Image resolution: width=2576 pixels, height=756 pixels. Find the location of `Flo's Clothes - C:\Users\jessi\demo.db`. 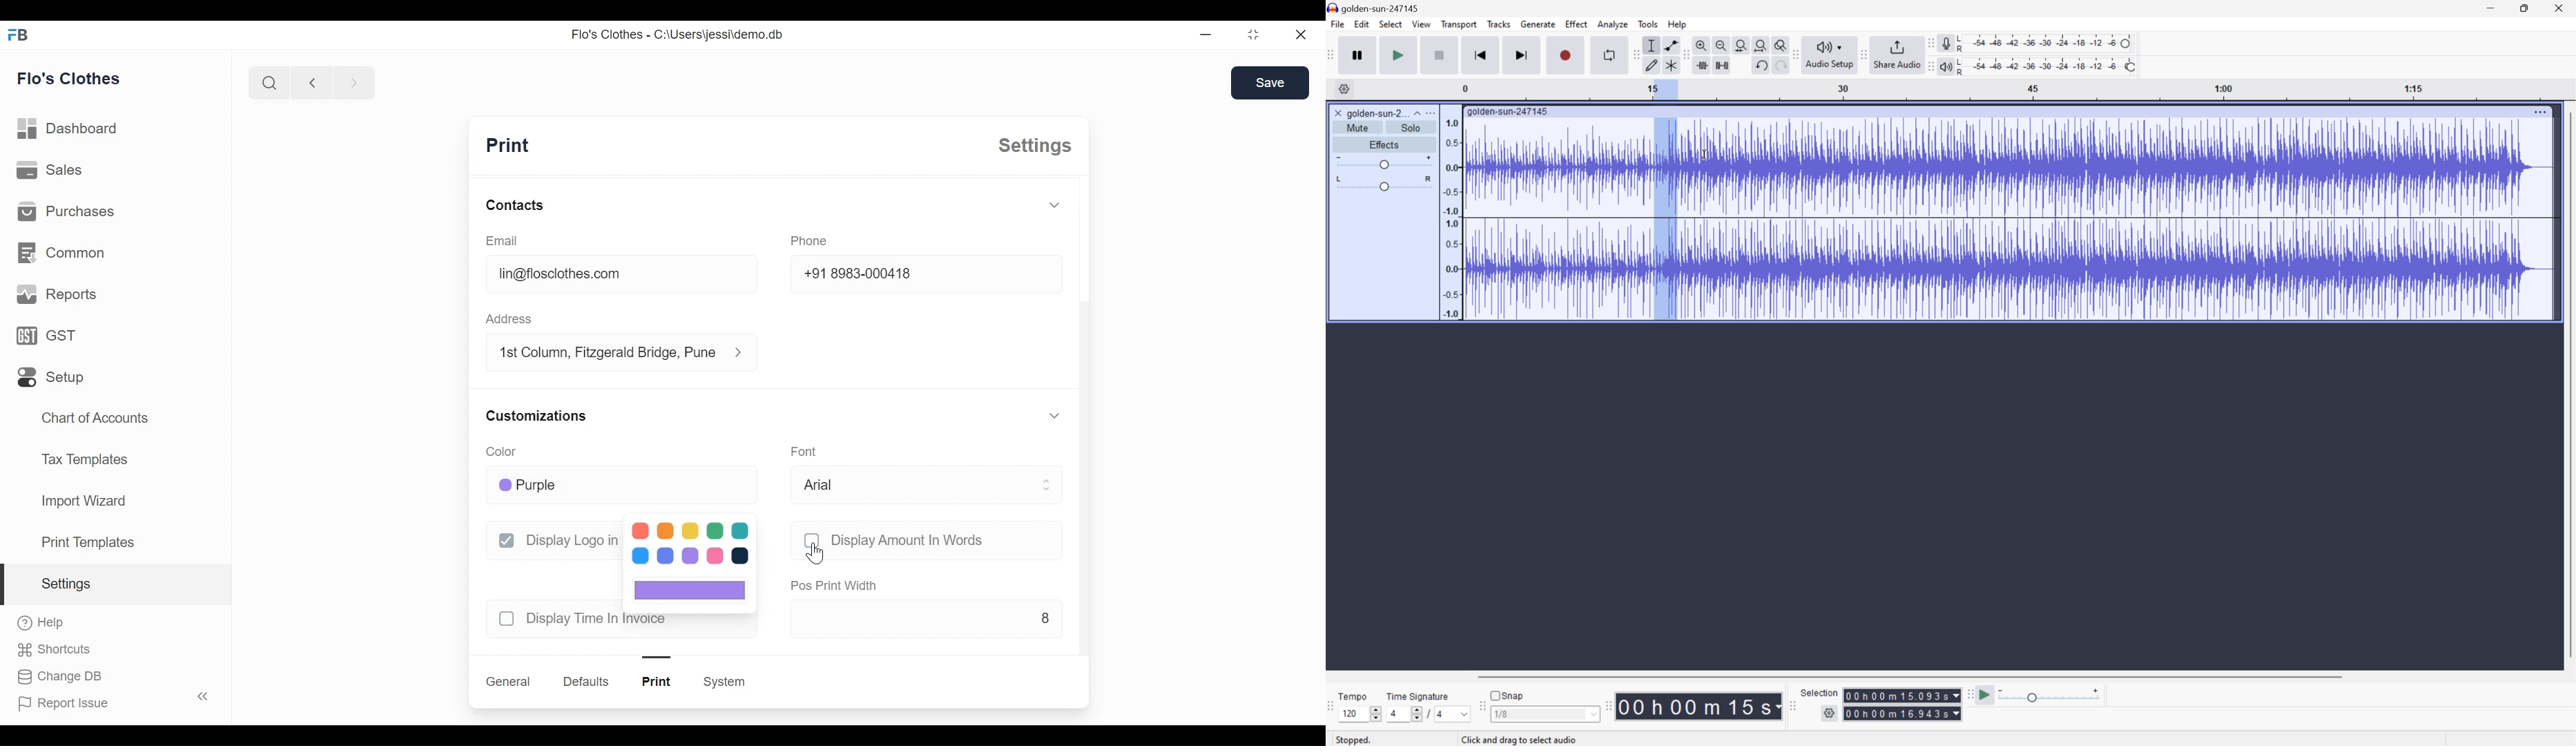

Flo's Clothes - C:\Users\jessi\demo.db is located at coordinates (678, 34).